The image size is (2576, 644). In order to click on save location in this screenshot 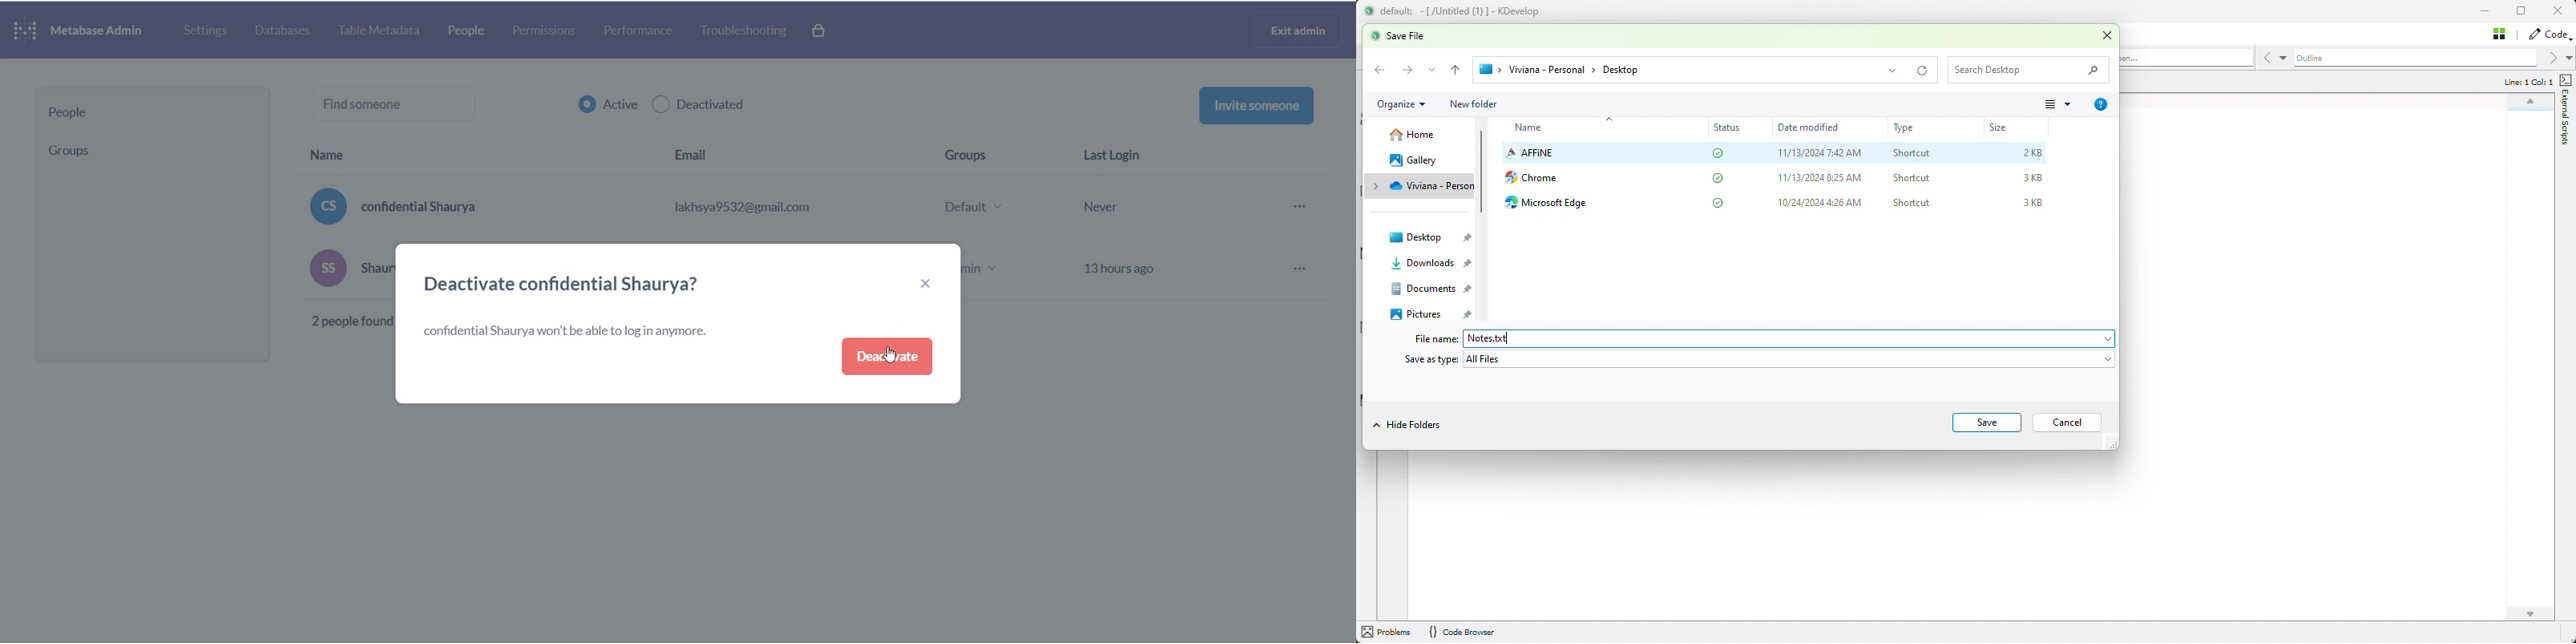, I will do `click(1706, 71)`.